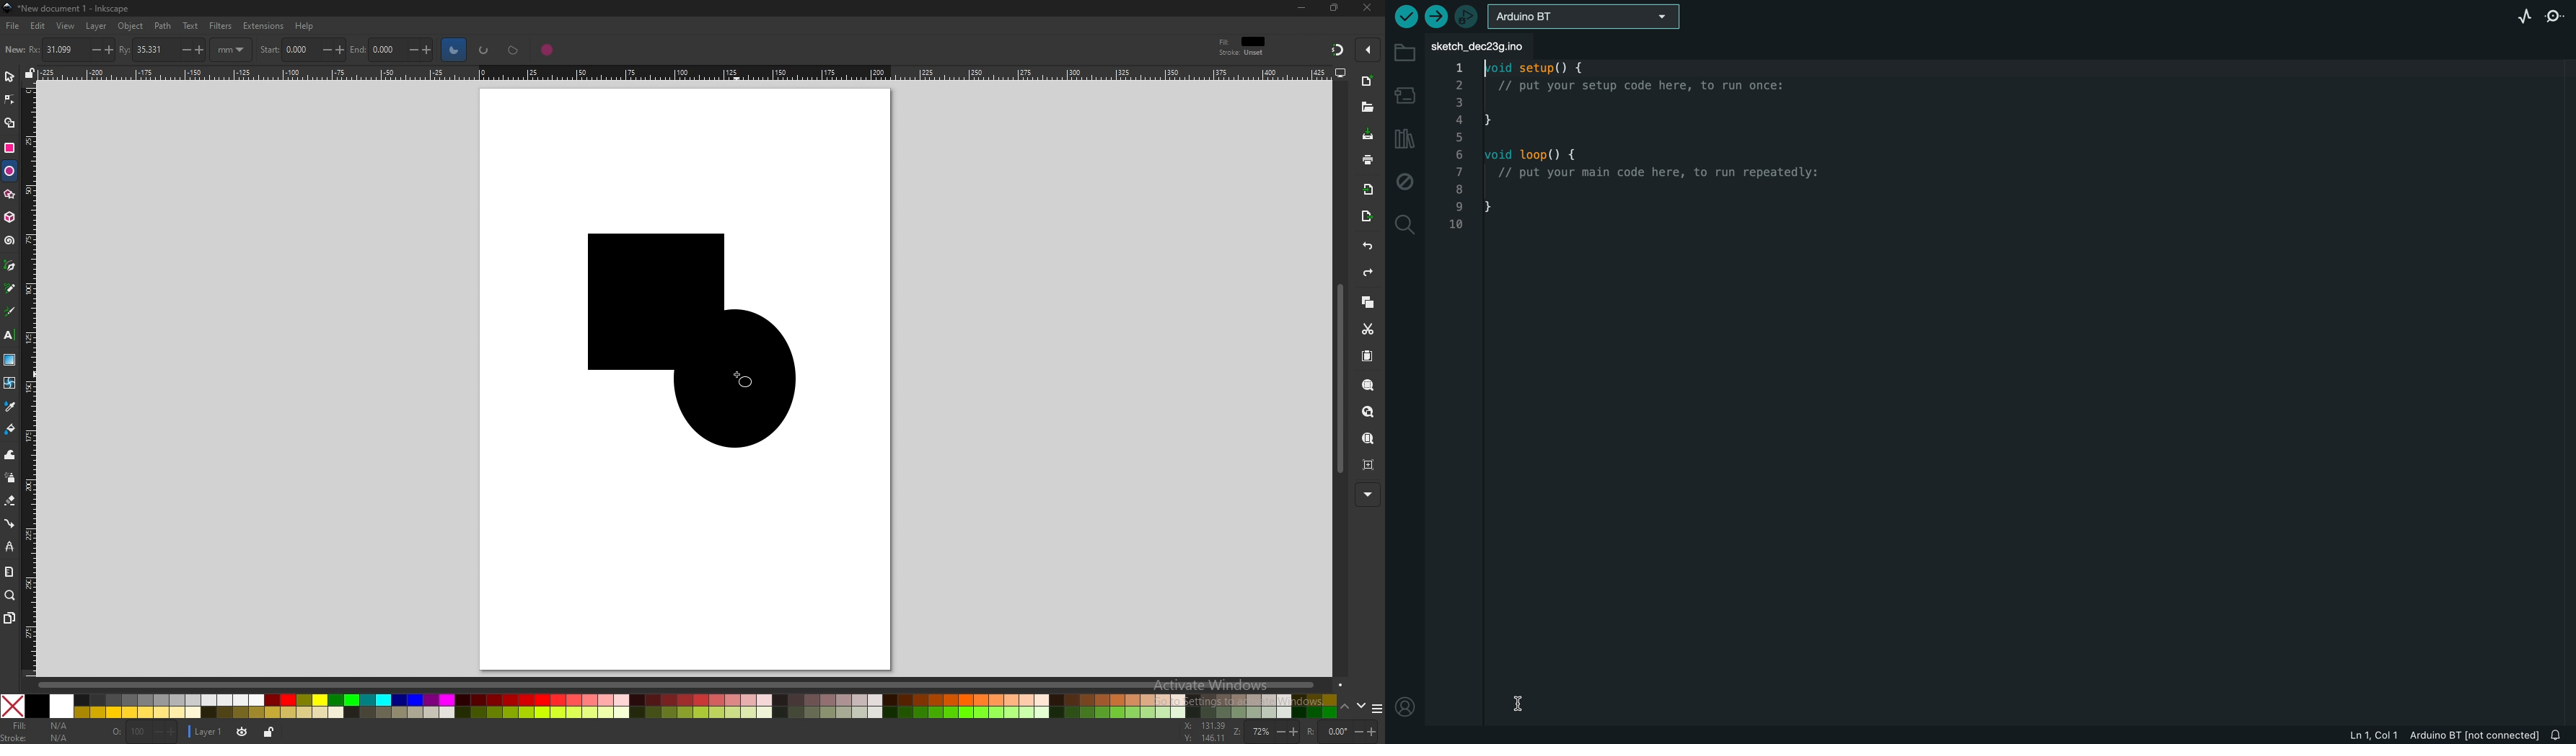  What do you see at coordinates (9, 217) in the screenshot?
I see `3d box` at bounding box center [9, 217].